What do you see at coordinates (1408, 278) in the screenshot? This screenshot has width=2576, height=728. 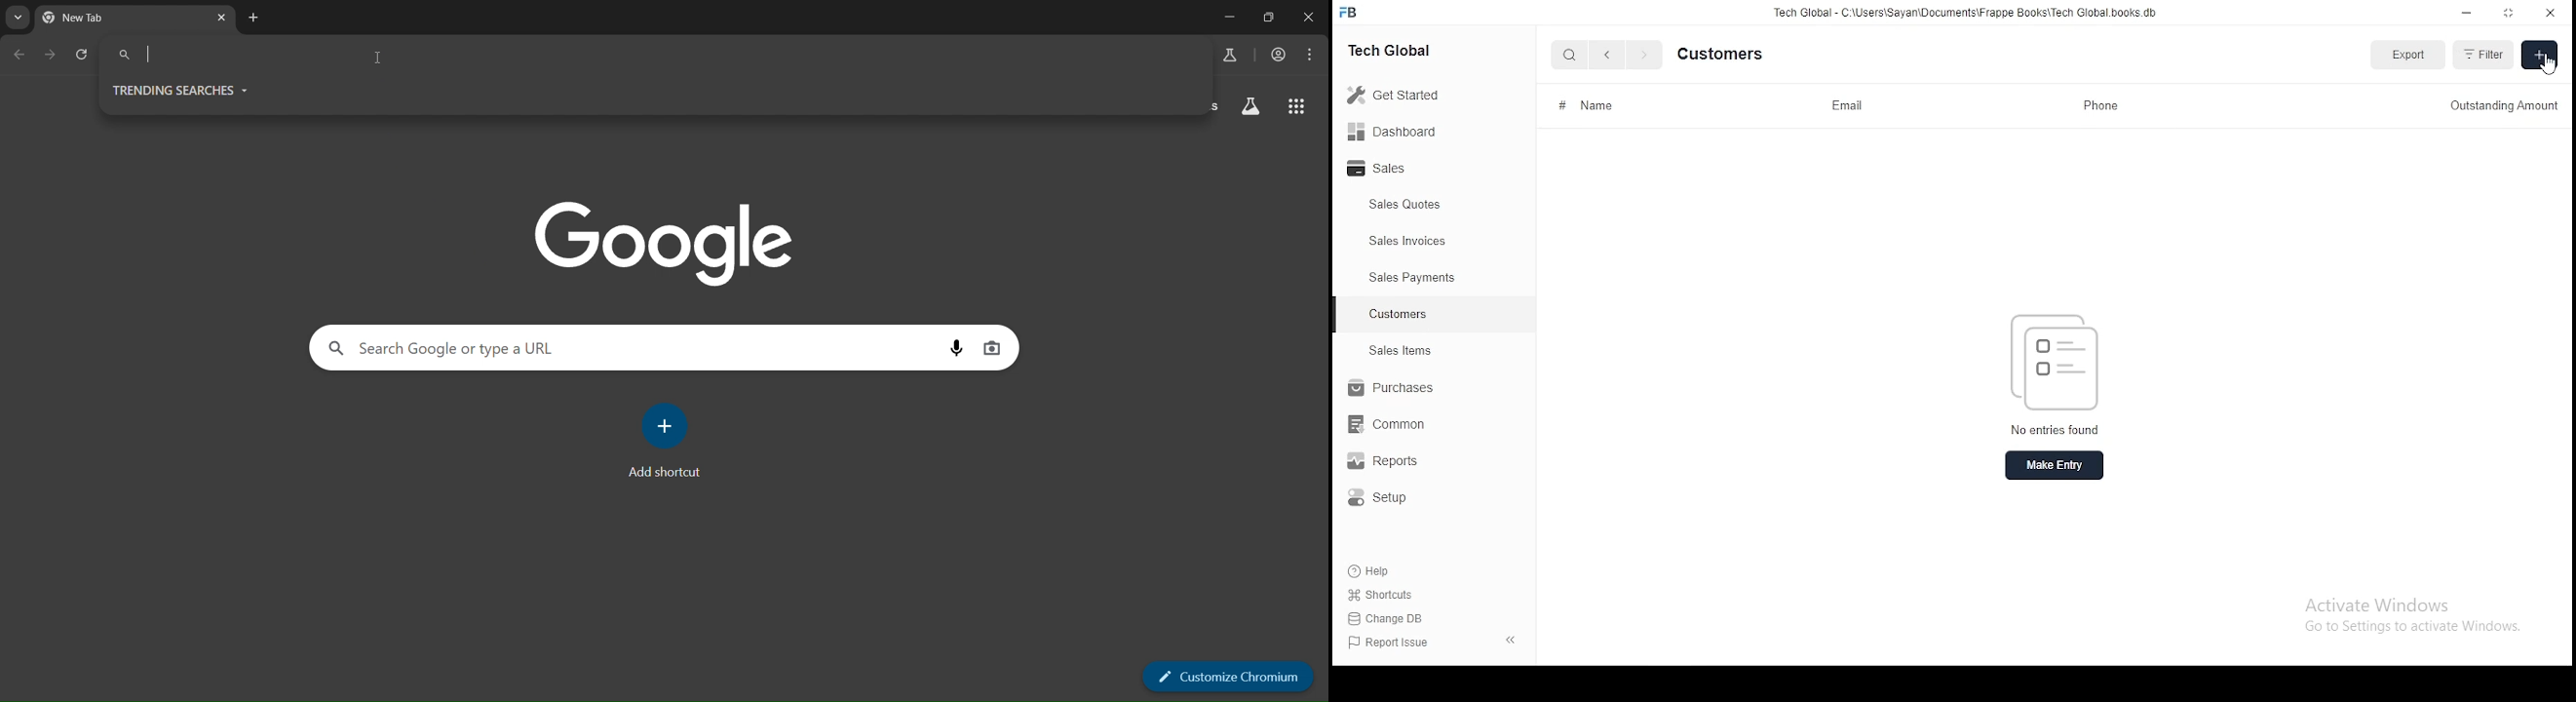 I see `sales payments` at bounding box center [1408, 278].